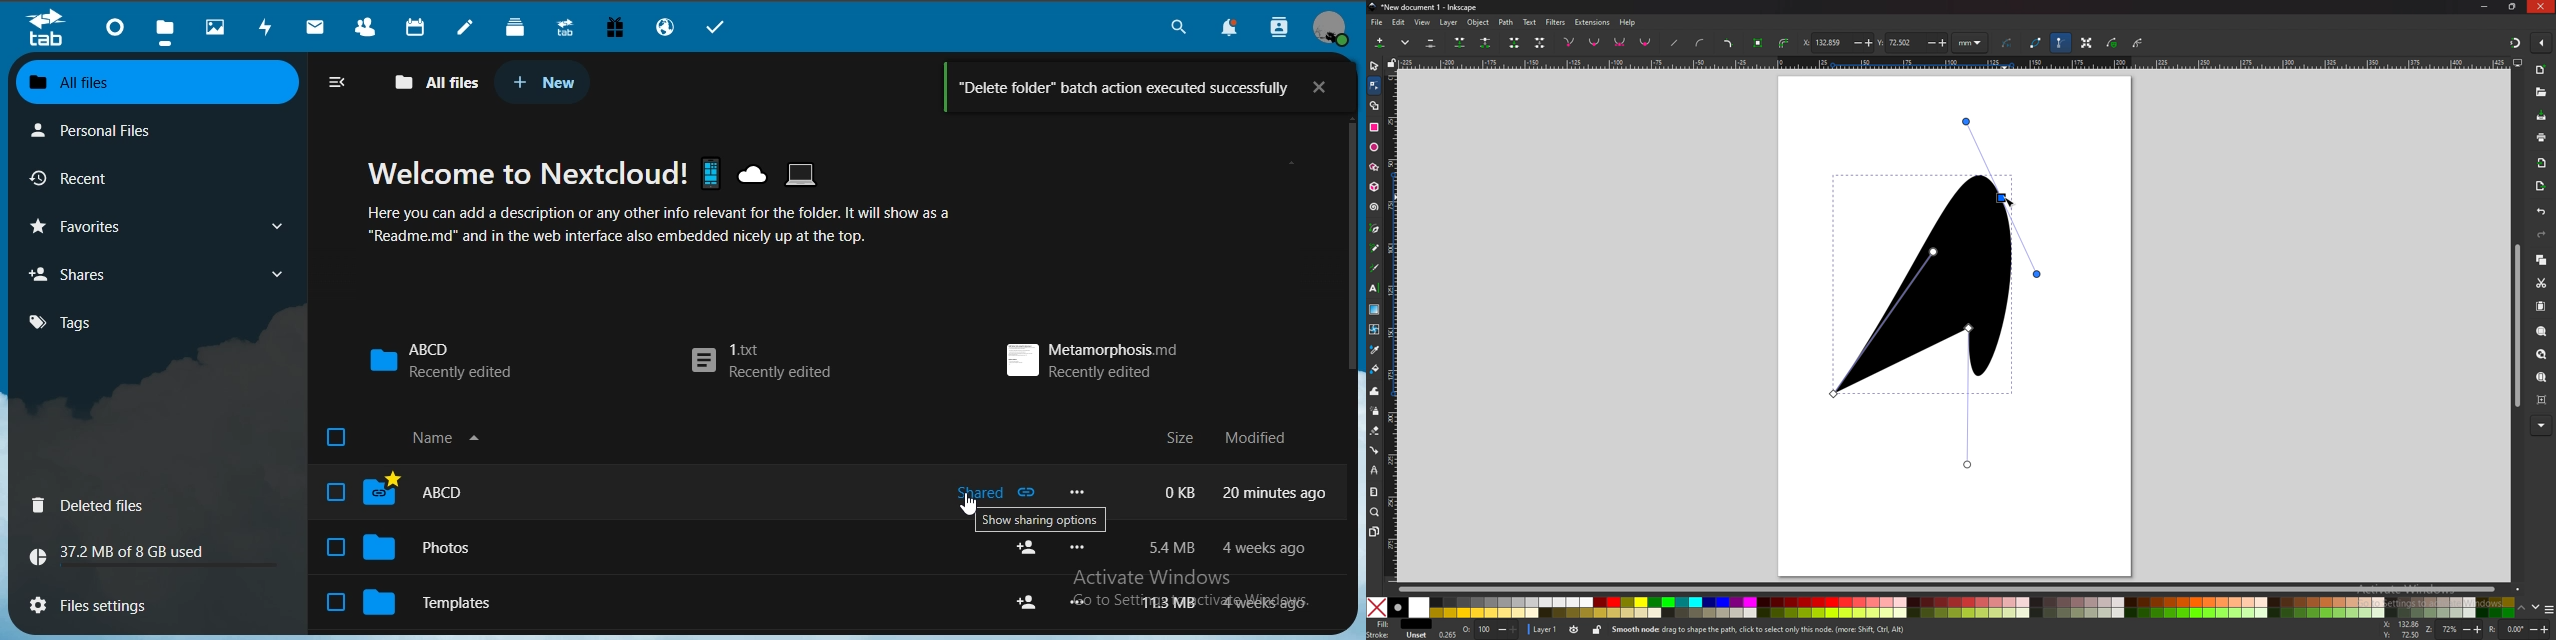 The image size is (2576, 644). What do you see at coordinates (2542, 282) in the screenshot?
I see `cut` at bounding box center [2542, 282].